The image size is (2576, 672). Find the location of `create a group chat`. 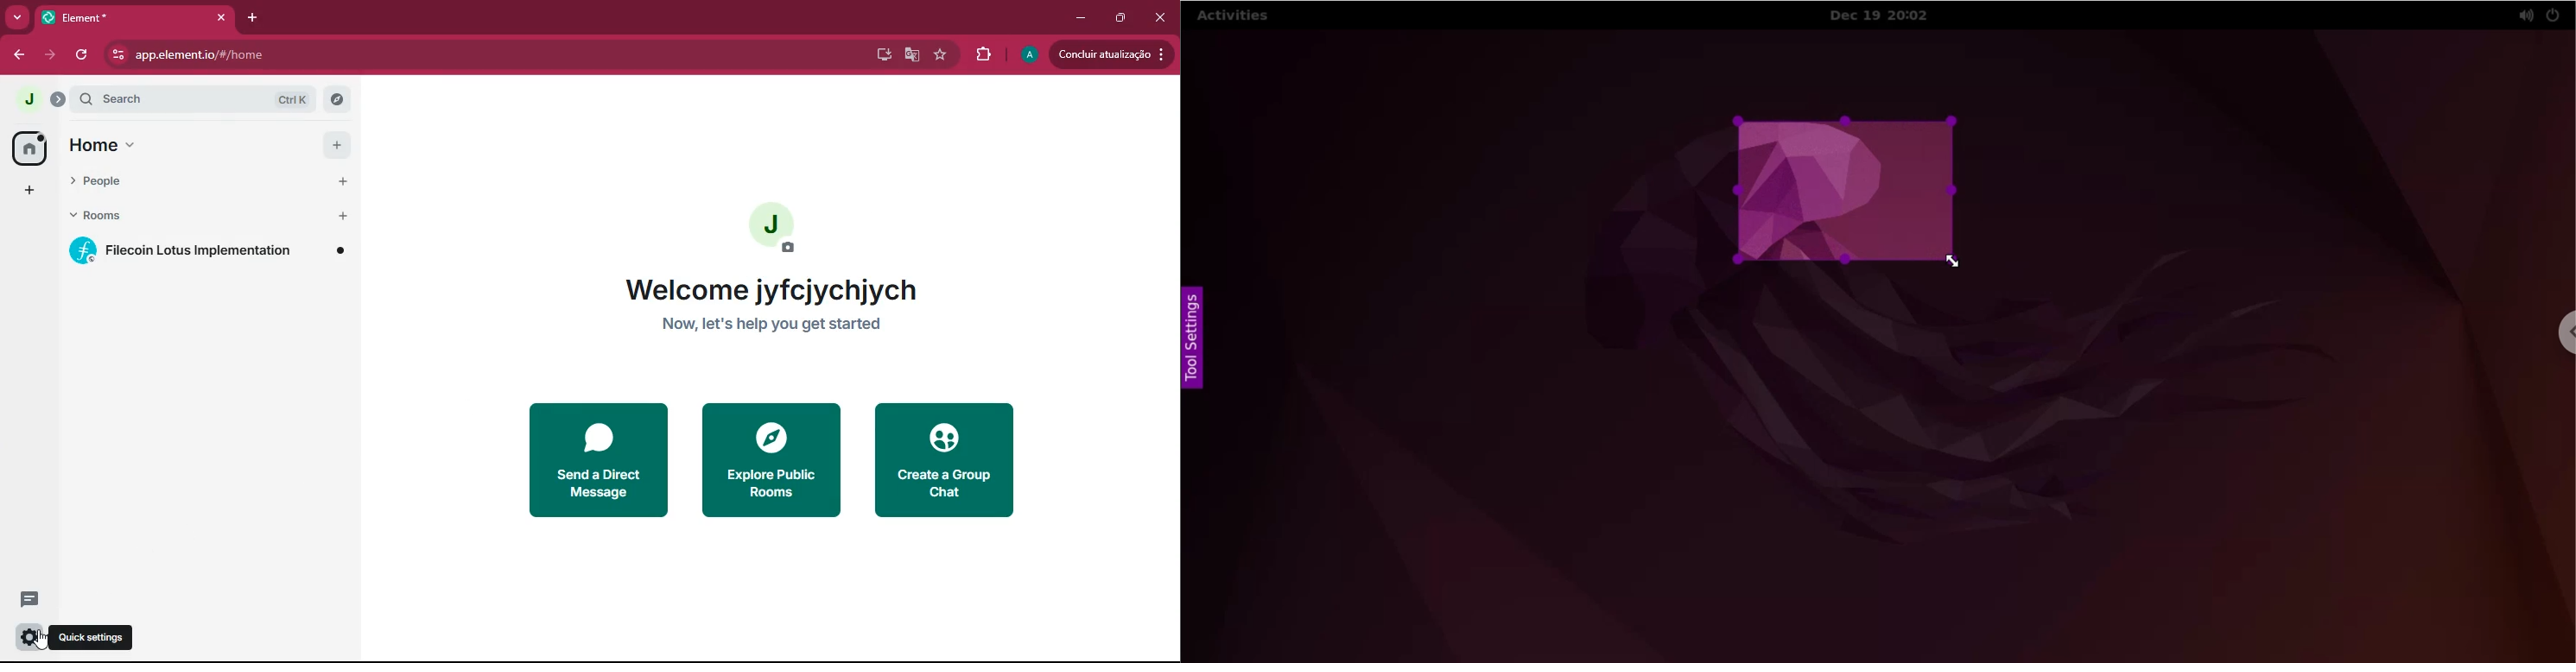

create a group chat is located at coordinates (948, 461).